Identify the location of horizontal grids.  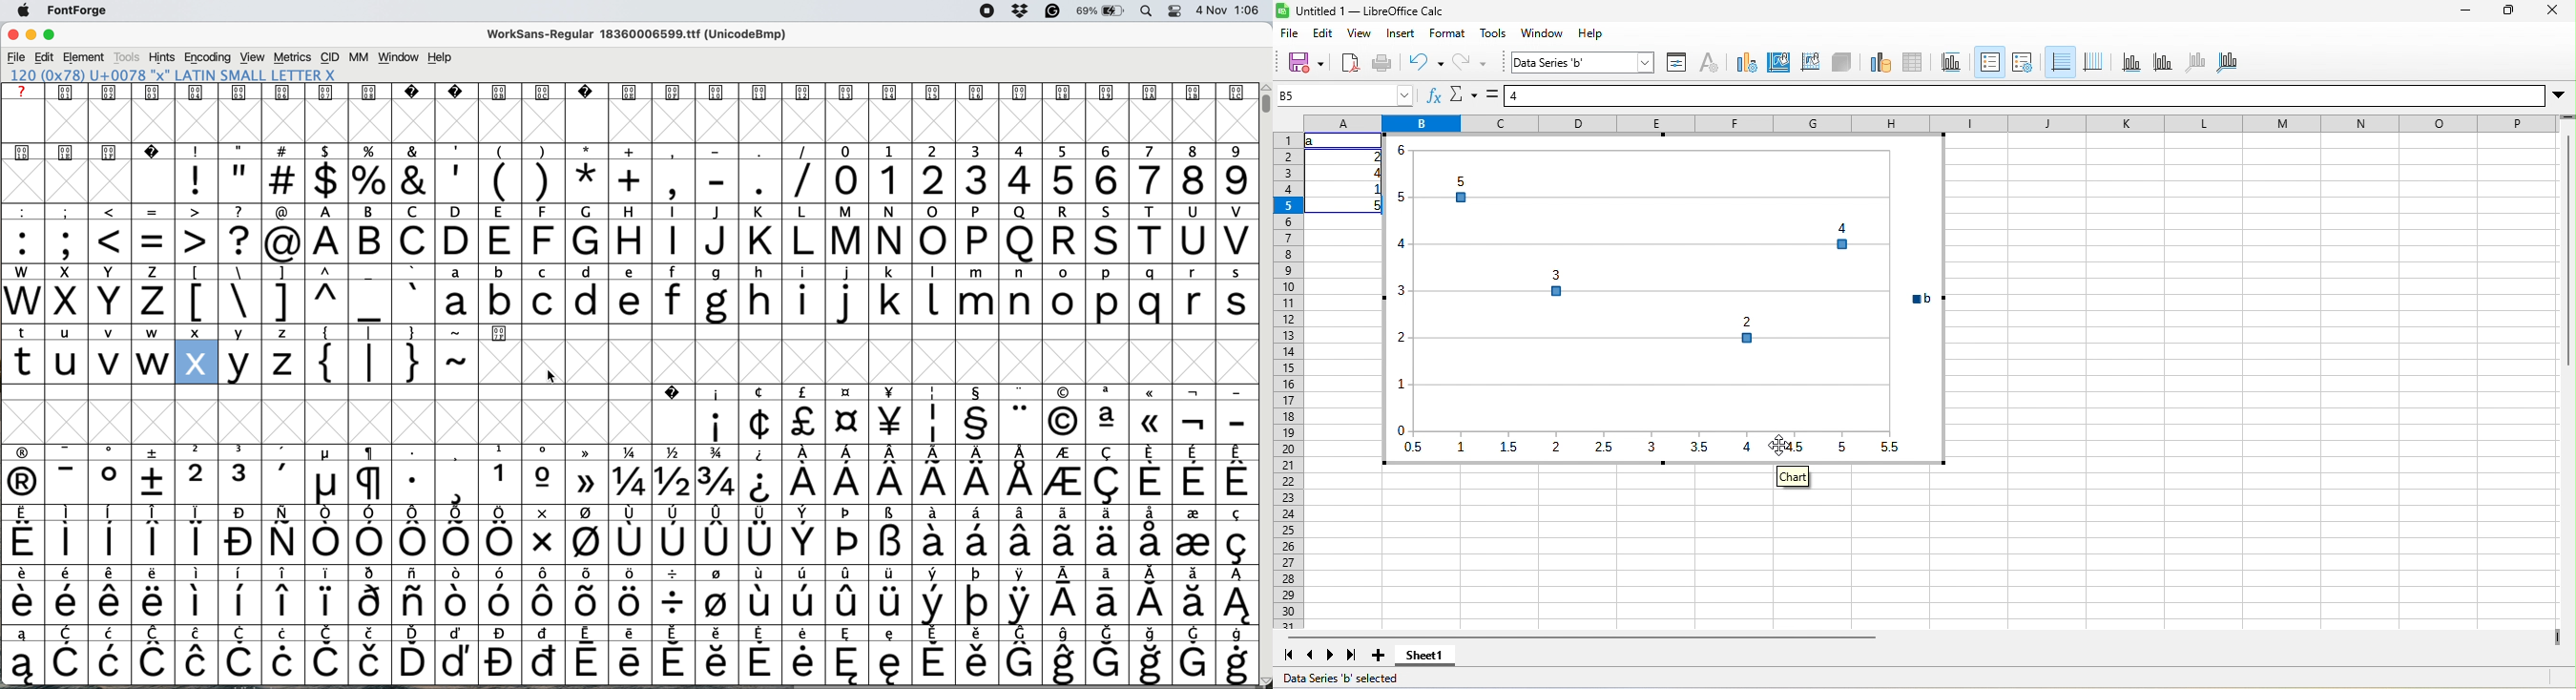
(2061, 63).